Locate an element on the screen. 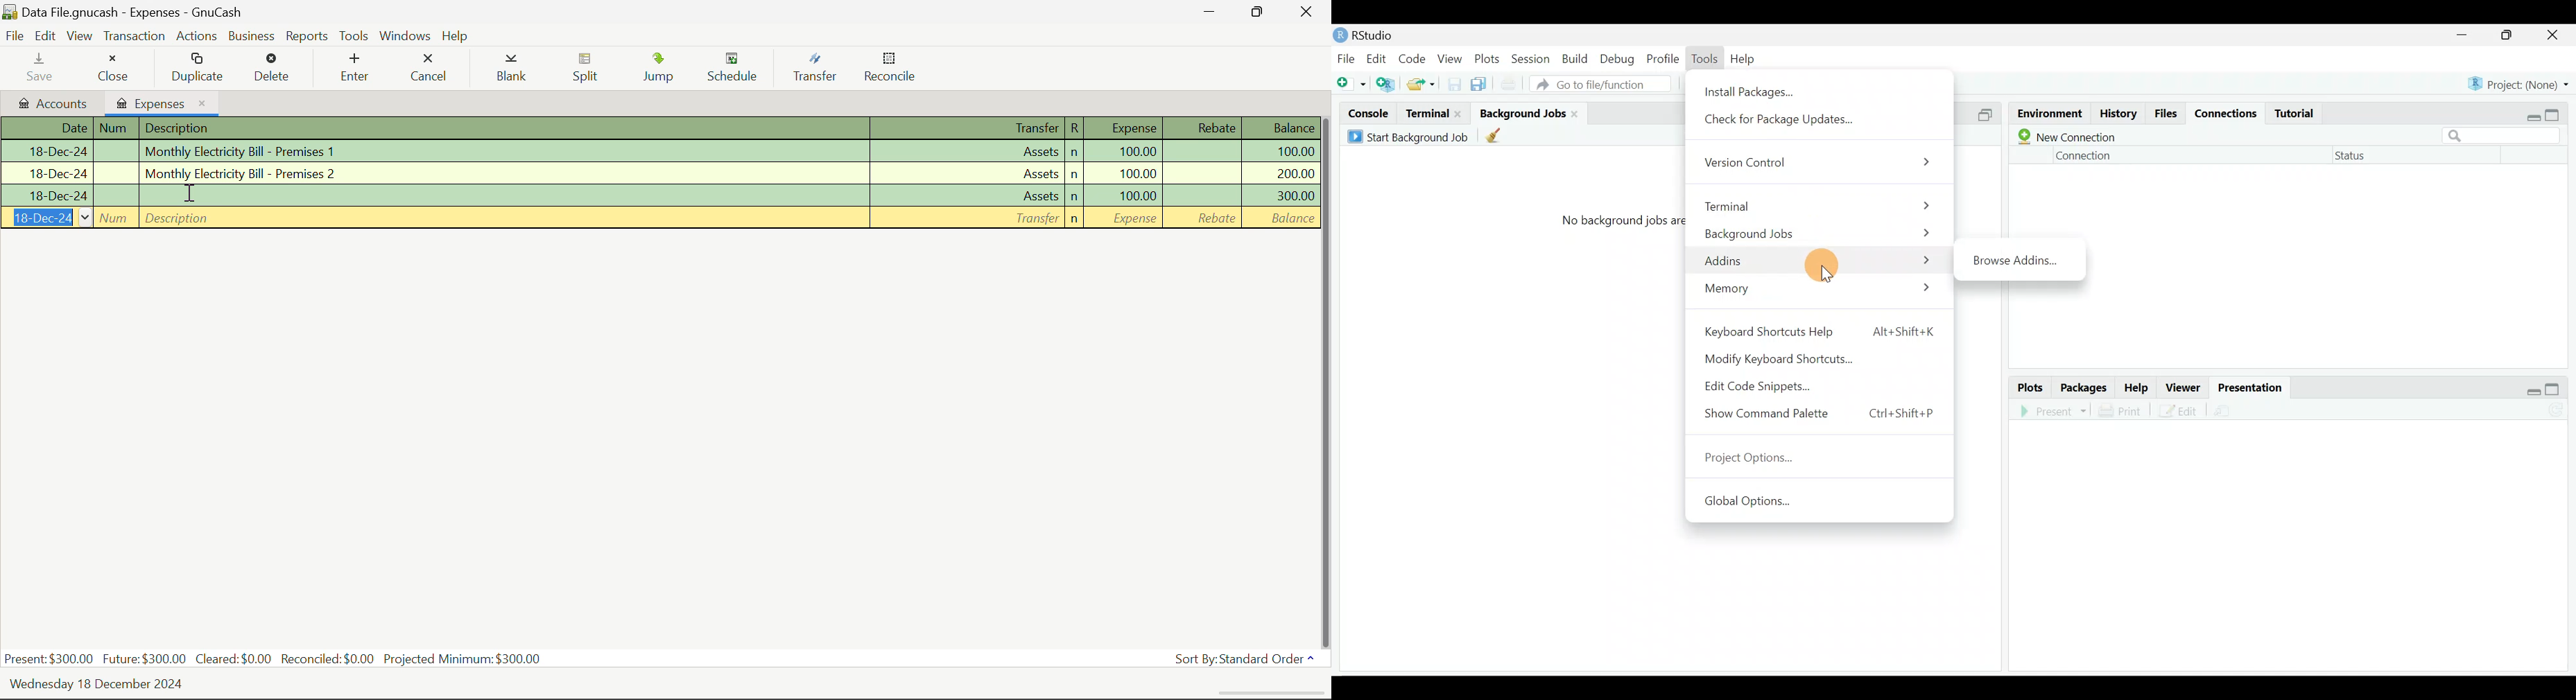 This screenshot has width=2576, height=700. Install Packages... is located at coordinates (1752, 89).